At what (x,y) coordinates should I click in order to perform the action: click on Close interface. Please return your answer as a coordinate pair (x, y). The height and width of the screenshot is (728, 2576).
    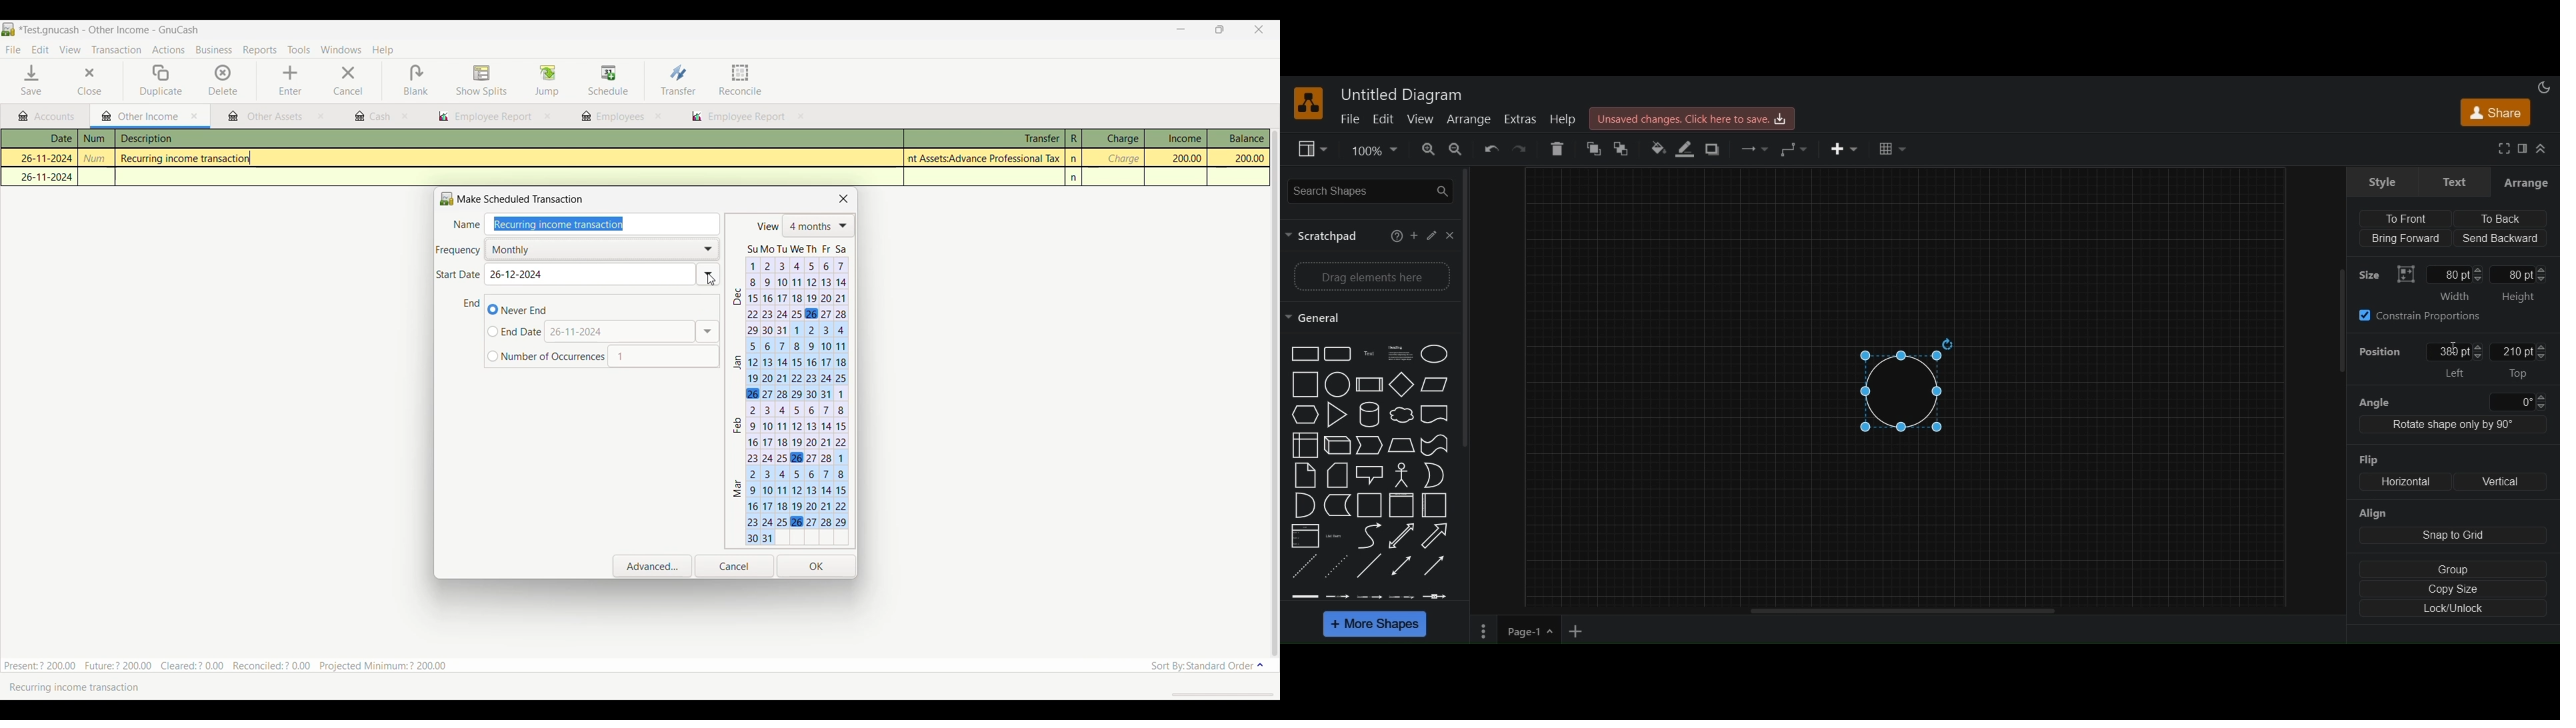
    Looking at the image, I should click on (1257, 31).